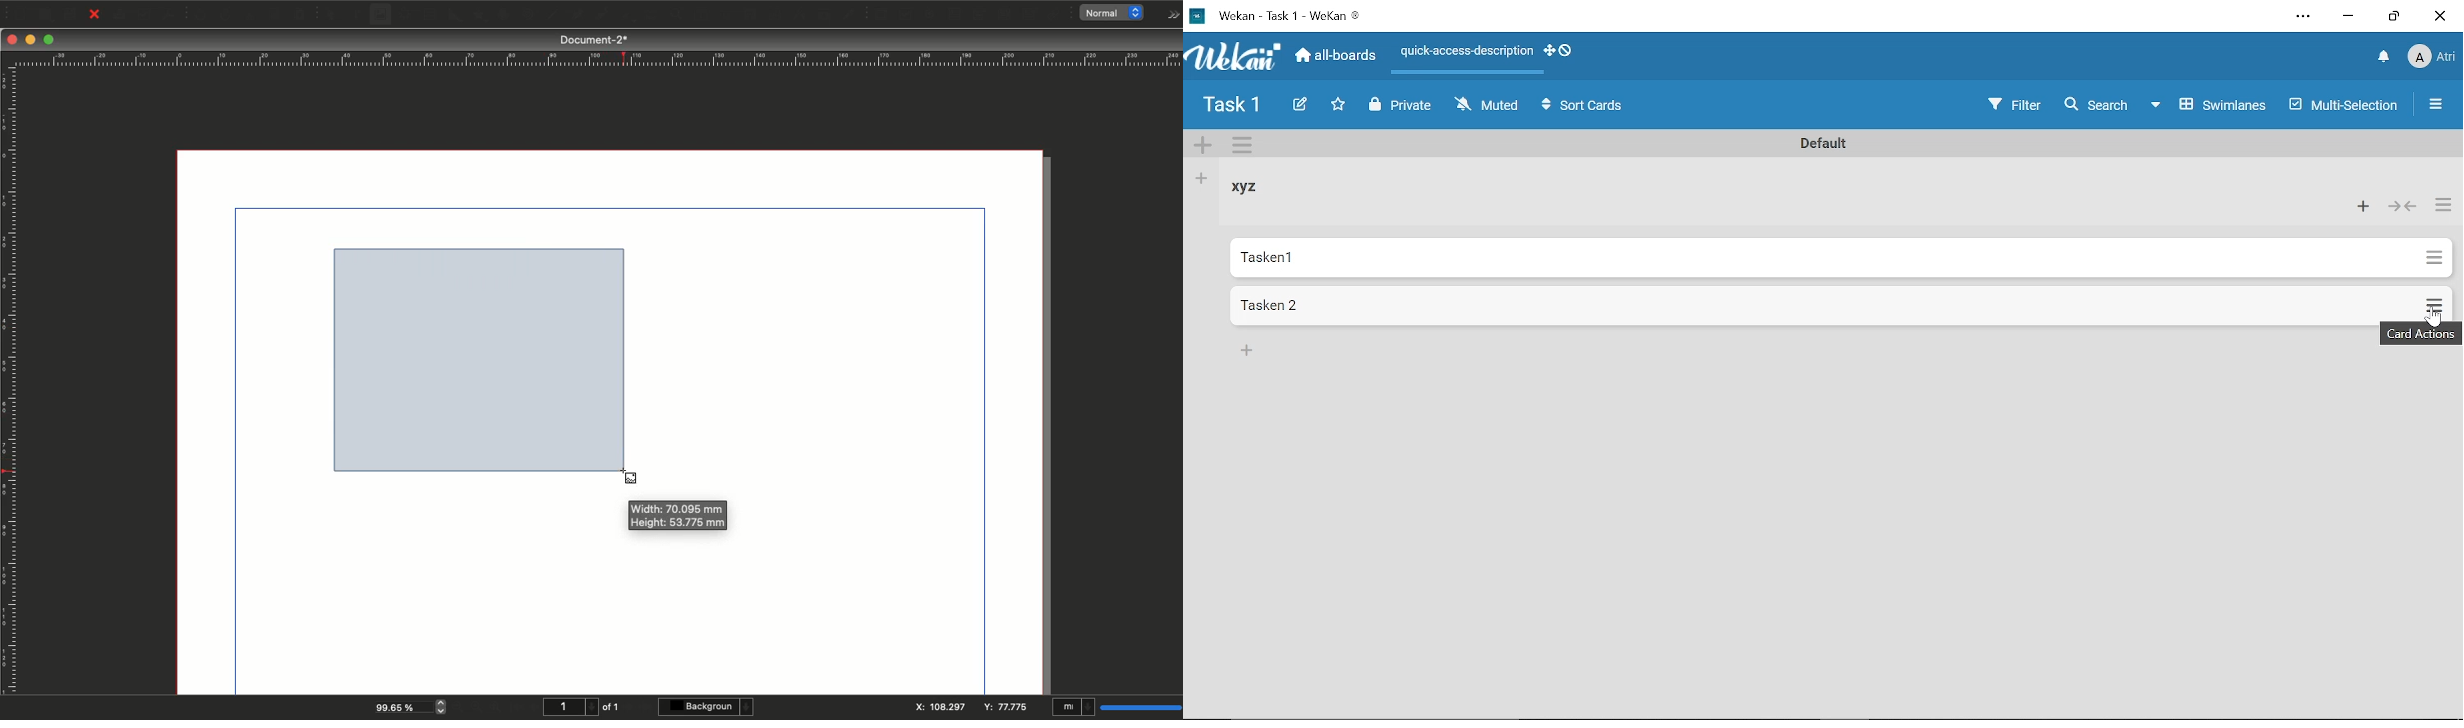  I want to click on Show desktop drag handles, so click(1561, 51).